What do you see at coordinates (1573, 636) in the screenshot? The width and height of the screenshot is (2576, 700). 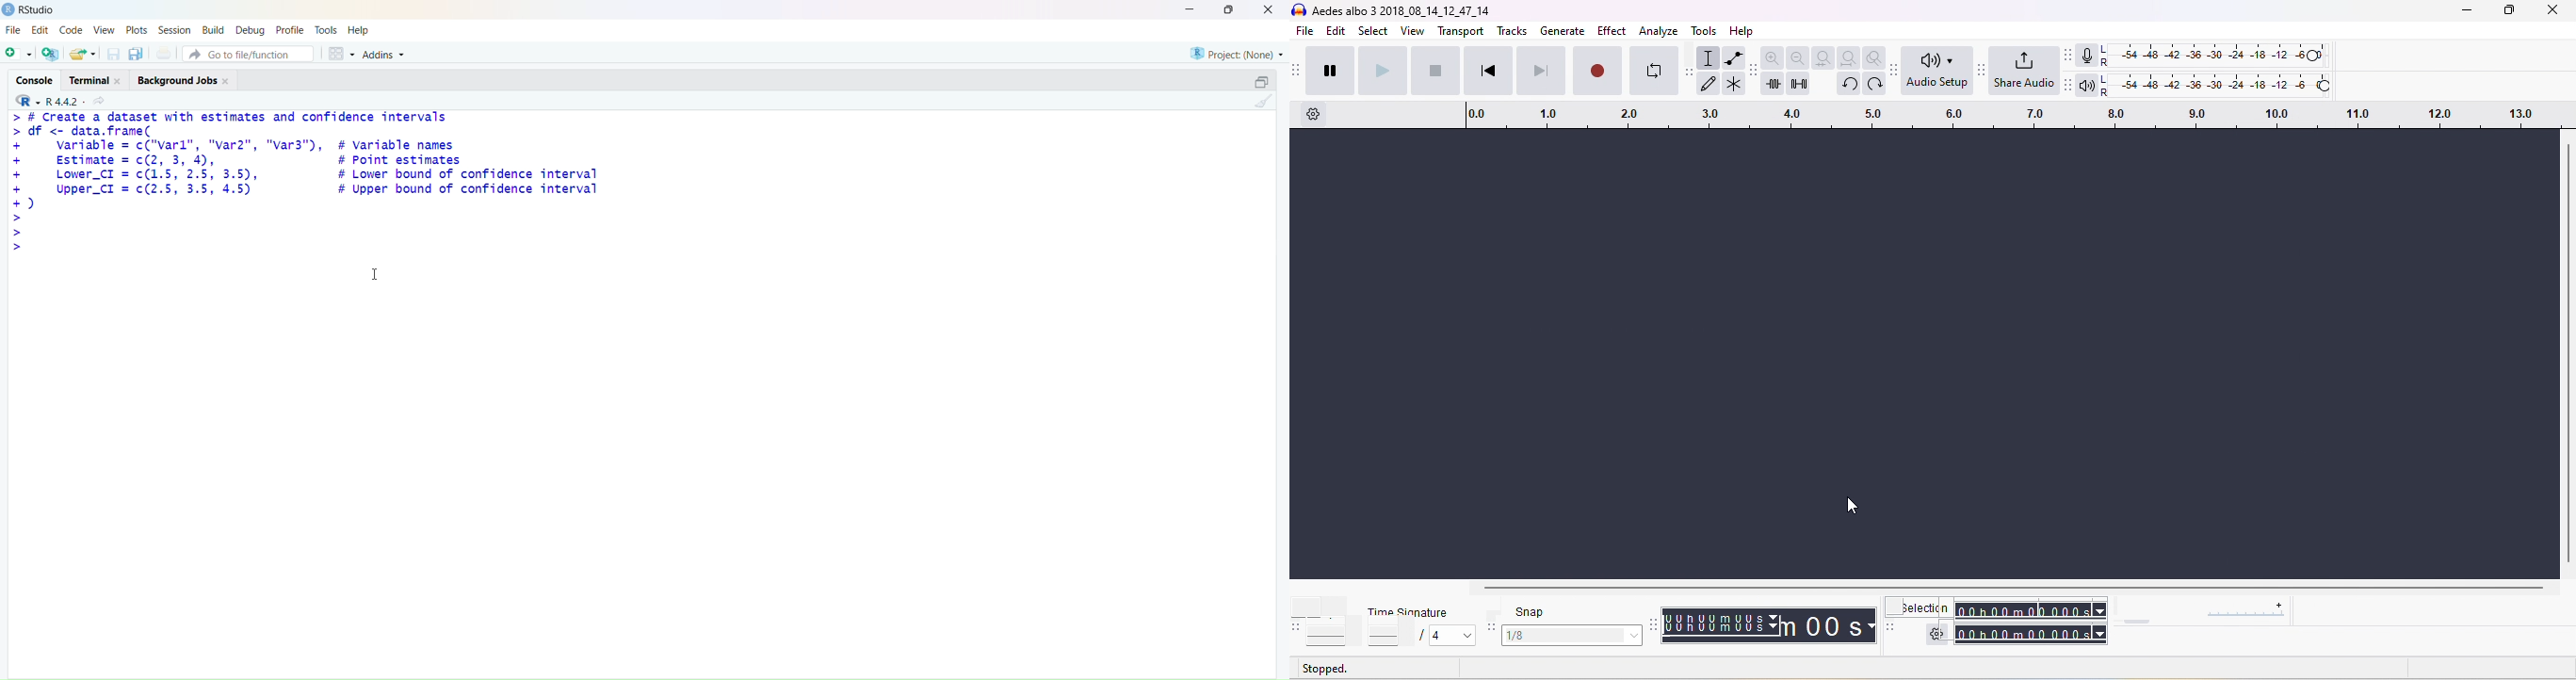 I see `select snapping` at bounding box center [1573, 636].